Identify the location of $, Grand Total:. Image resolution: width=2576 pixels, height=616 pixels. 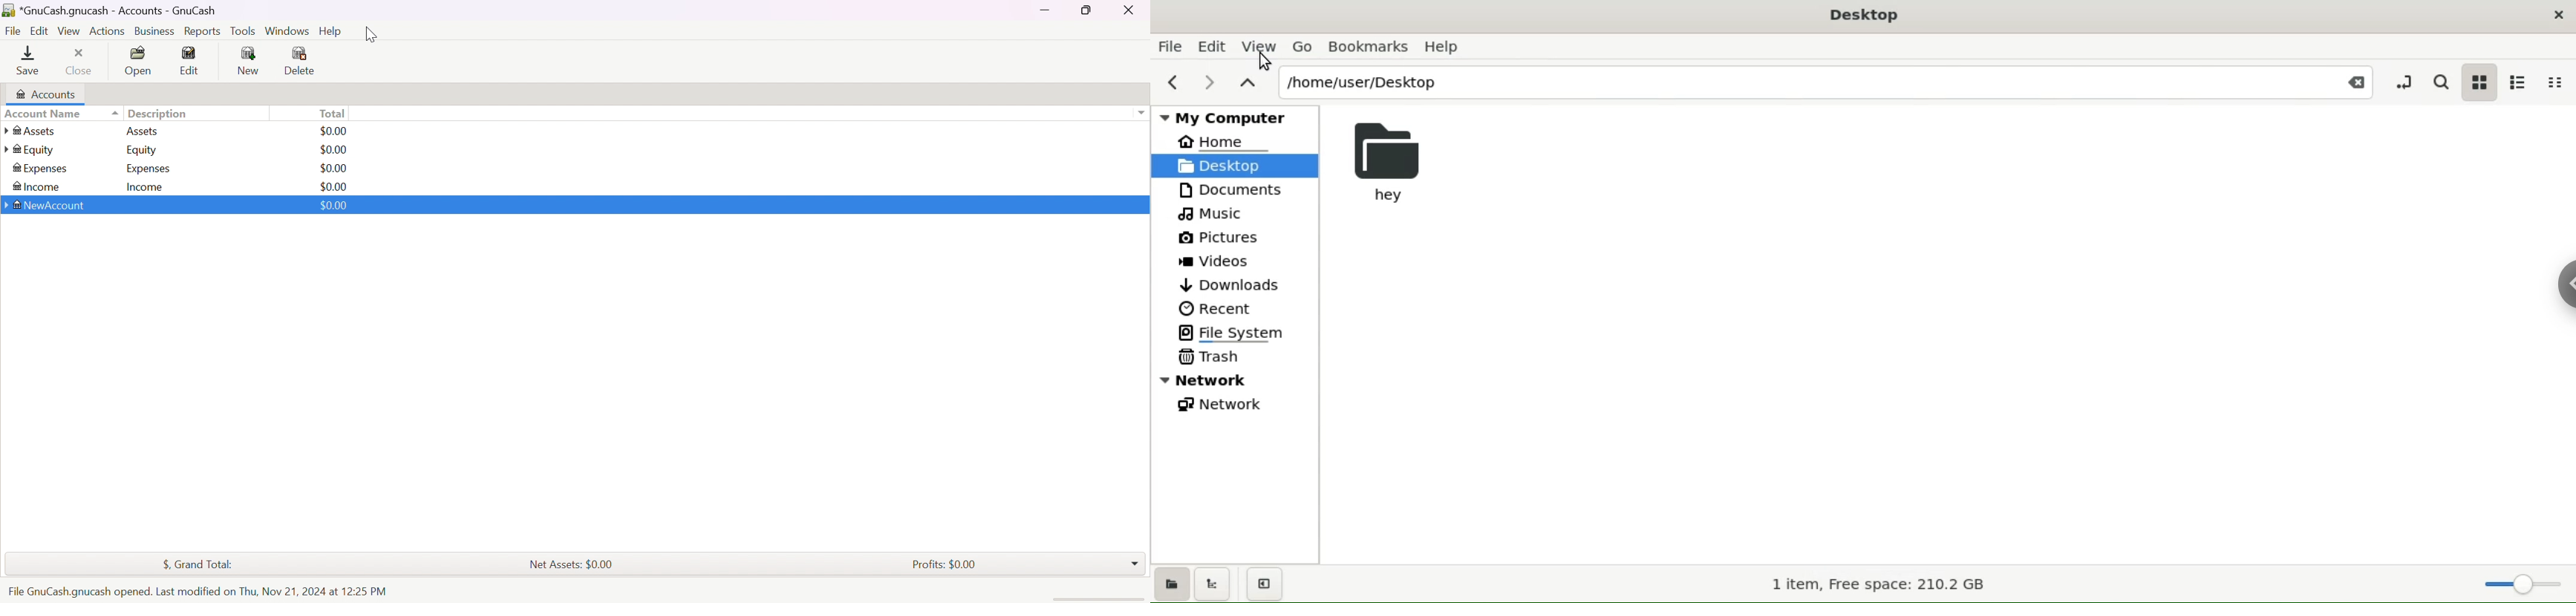
(197, 564).